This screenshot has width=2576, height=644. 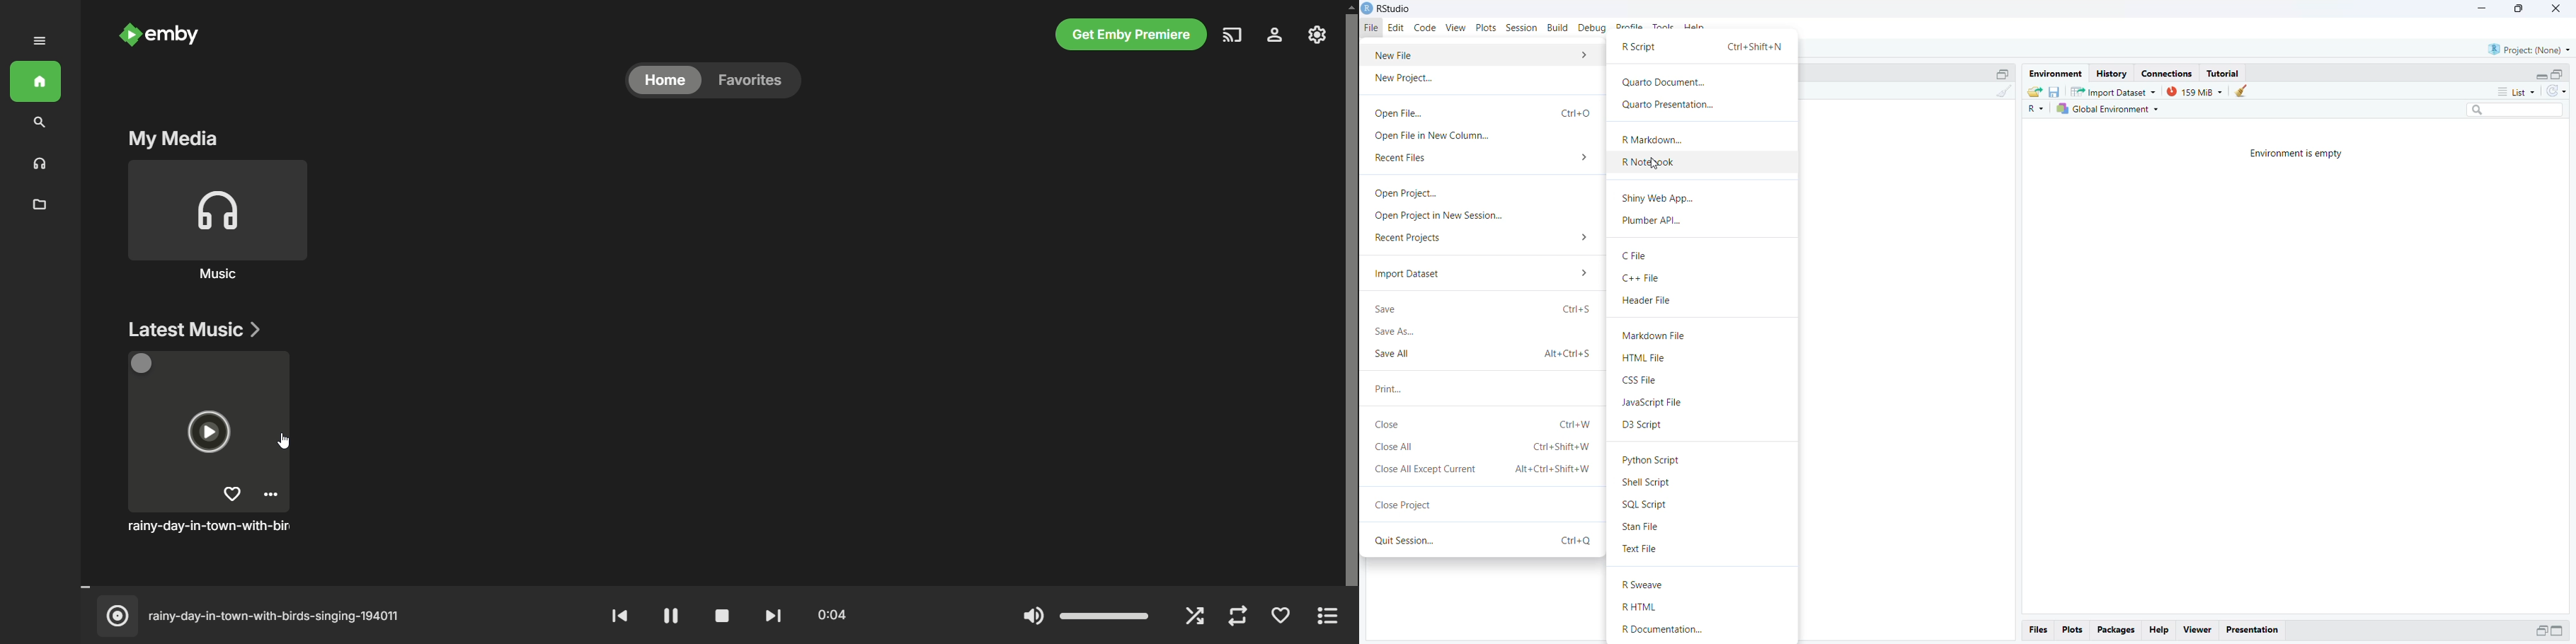 I want to click on Python Script, so click(x=1654, y=459).